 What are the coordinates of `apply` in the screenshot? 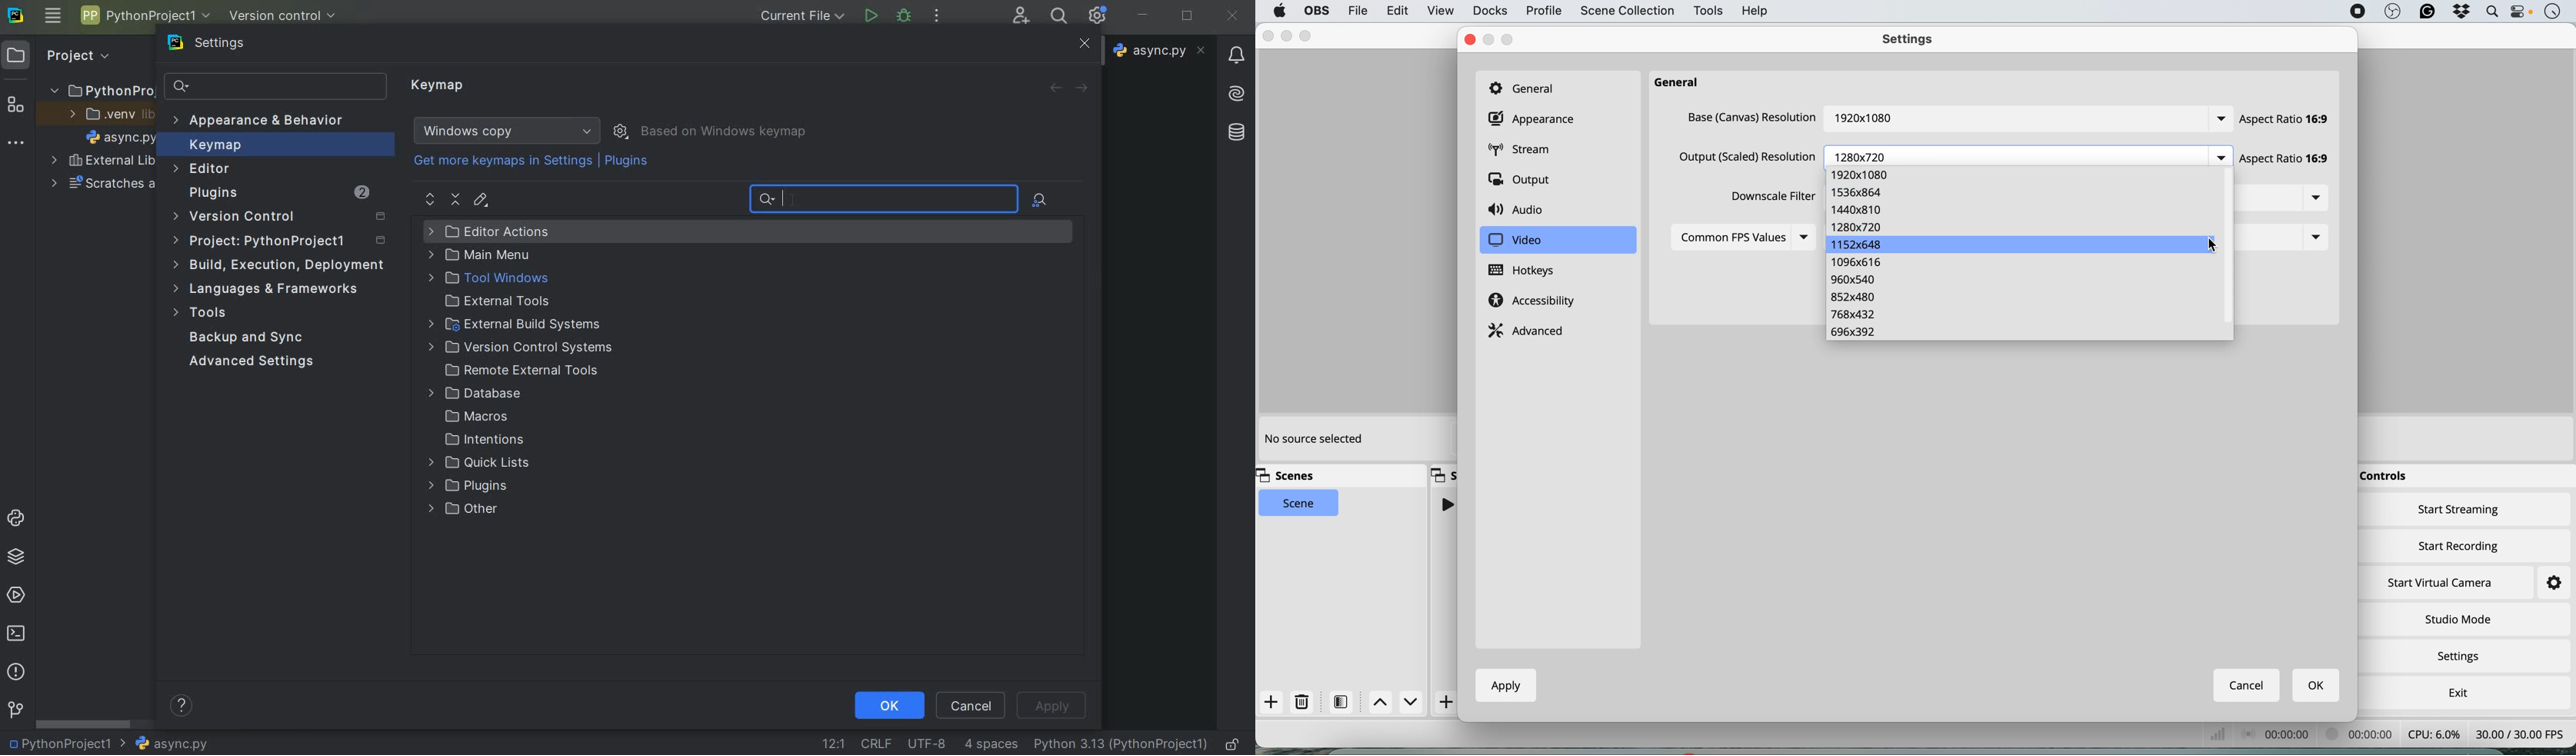 It's located at (1502, 685).